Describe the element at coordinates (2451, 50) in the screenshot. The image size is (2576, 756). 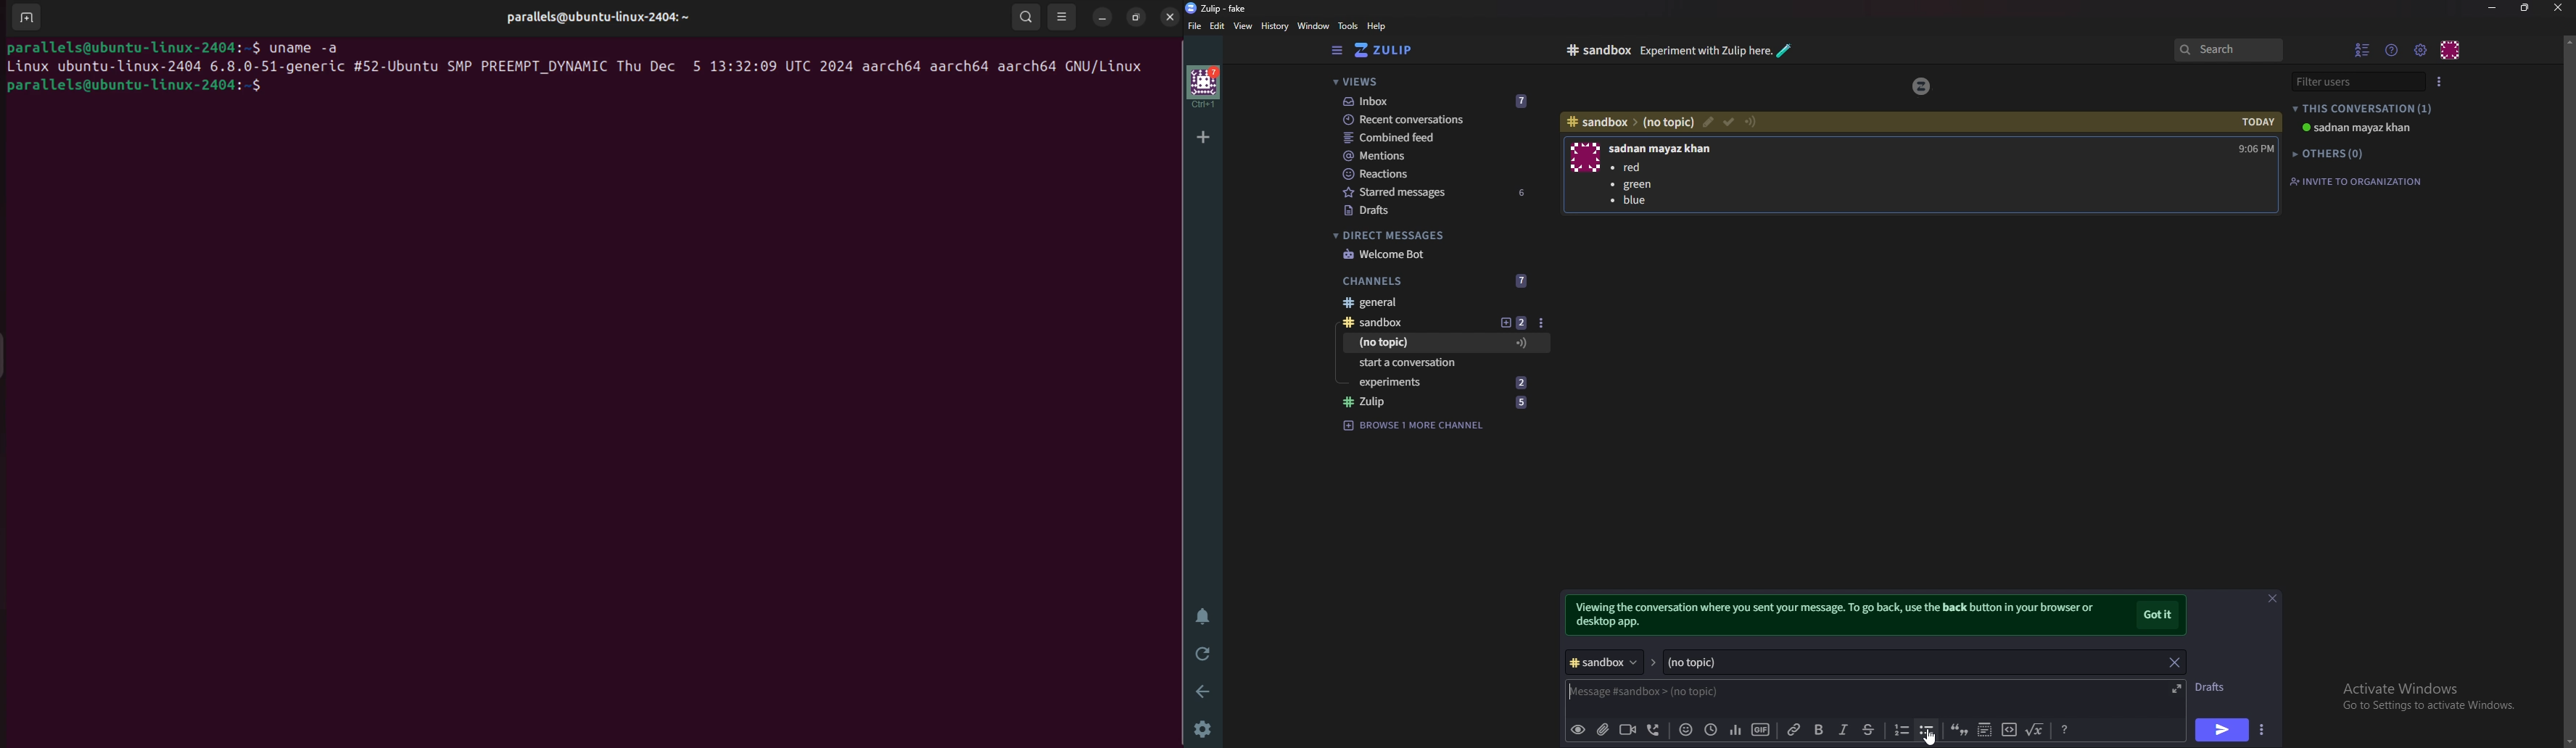
I see `personal menu` at that location.